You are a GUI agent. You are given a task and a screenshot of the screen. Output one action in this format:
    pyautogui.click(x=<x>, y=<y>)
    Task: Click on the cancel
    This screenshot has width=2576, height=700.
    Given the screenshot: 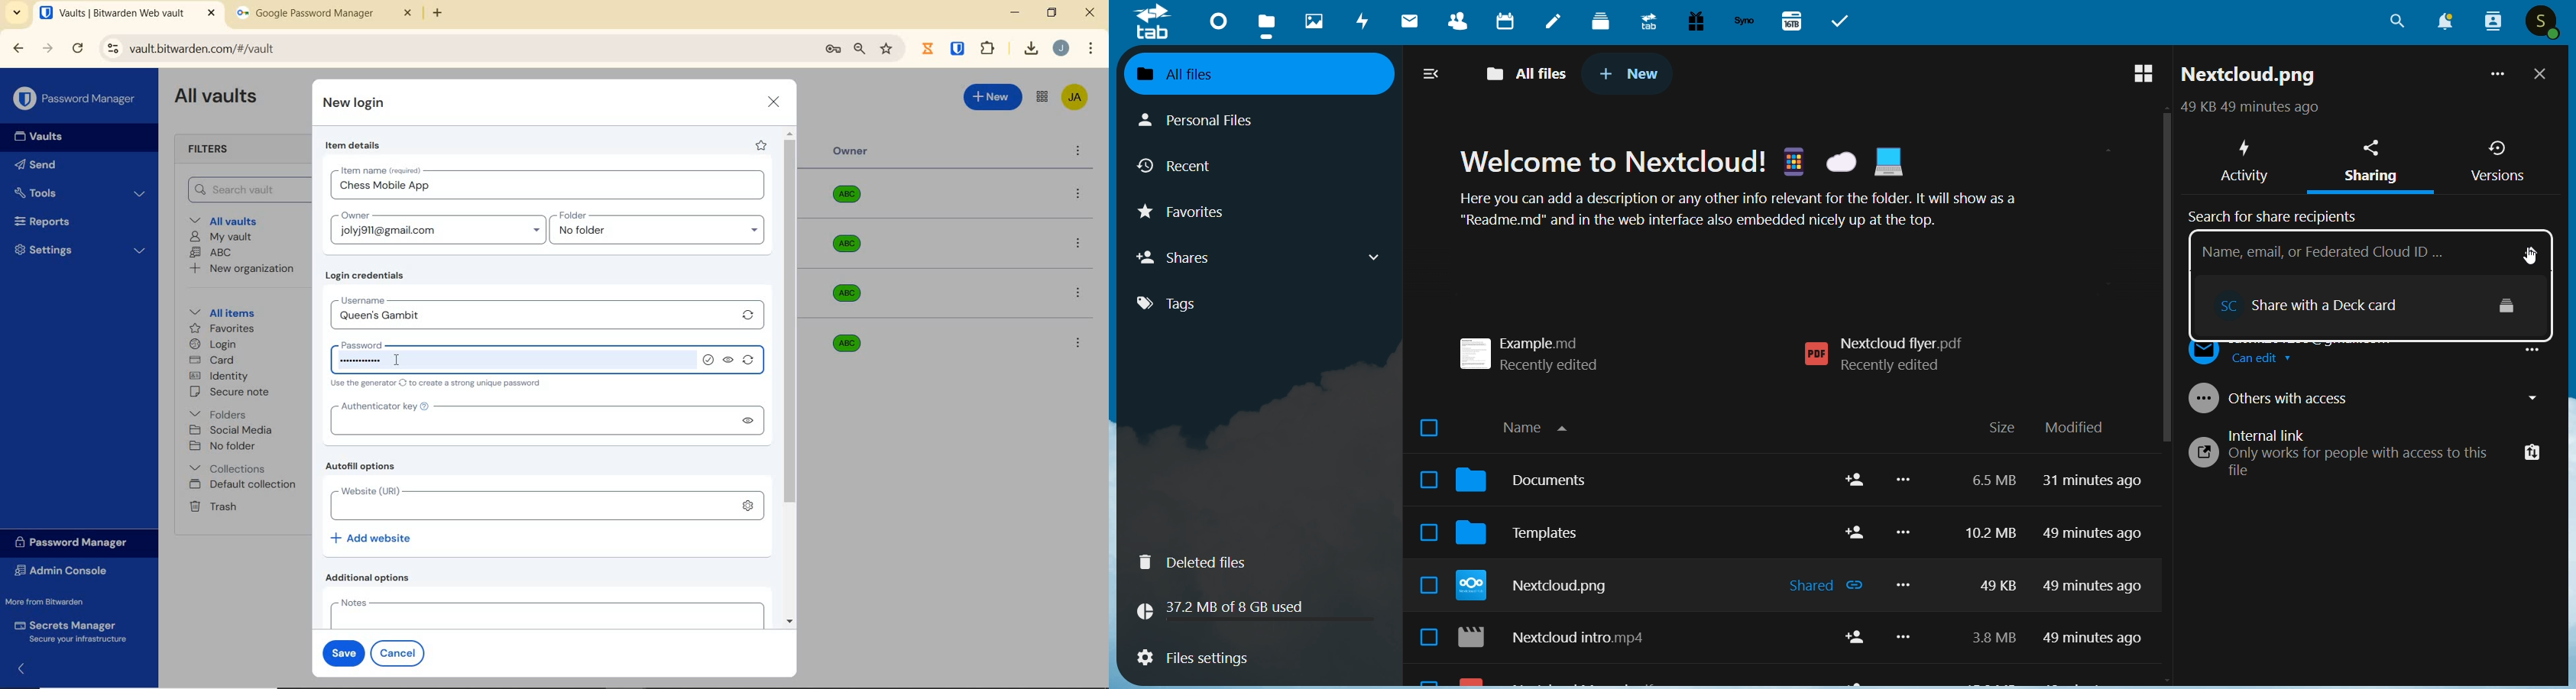 What is the action you would take?
    pyautogui.click(x=400, y=653)
    